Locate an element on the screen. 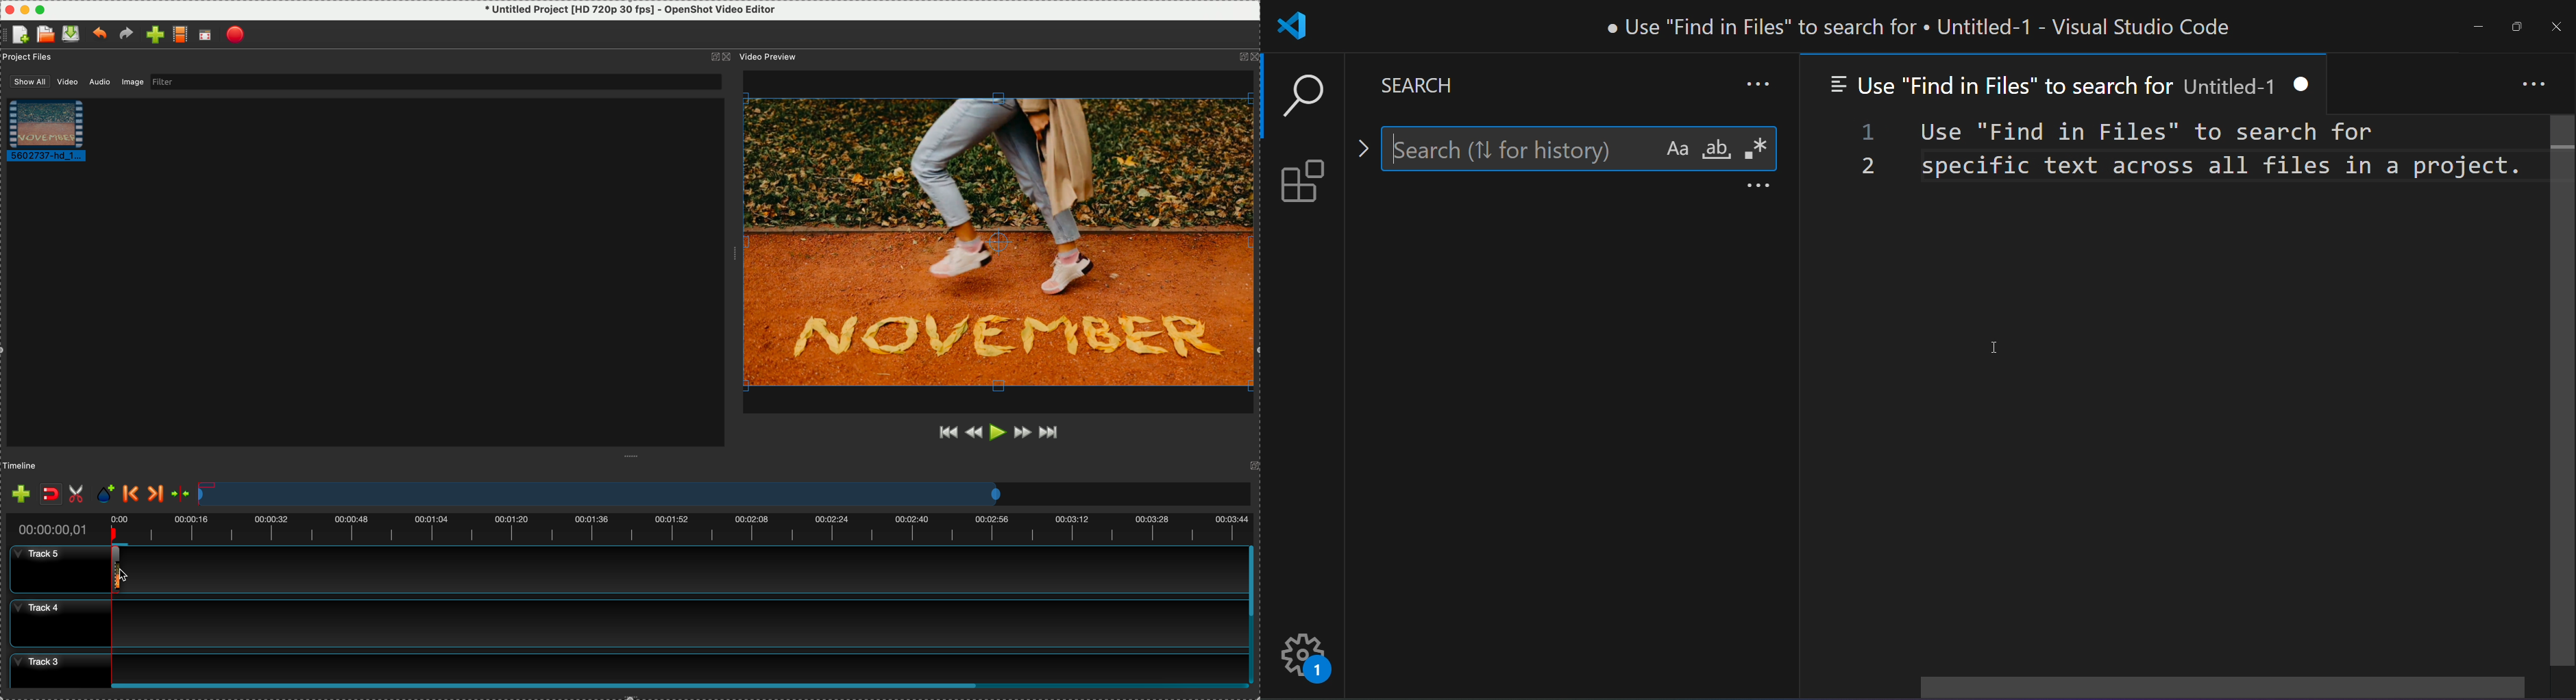 This screenshot has height=700, width=2576. jump to start is located at coordinates (947, 431).